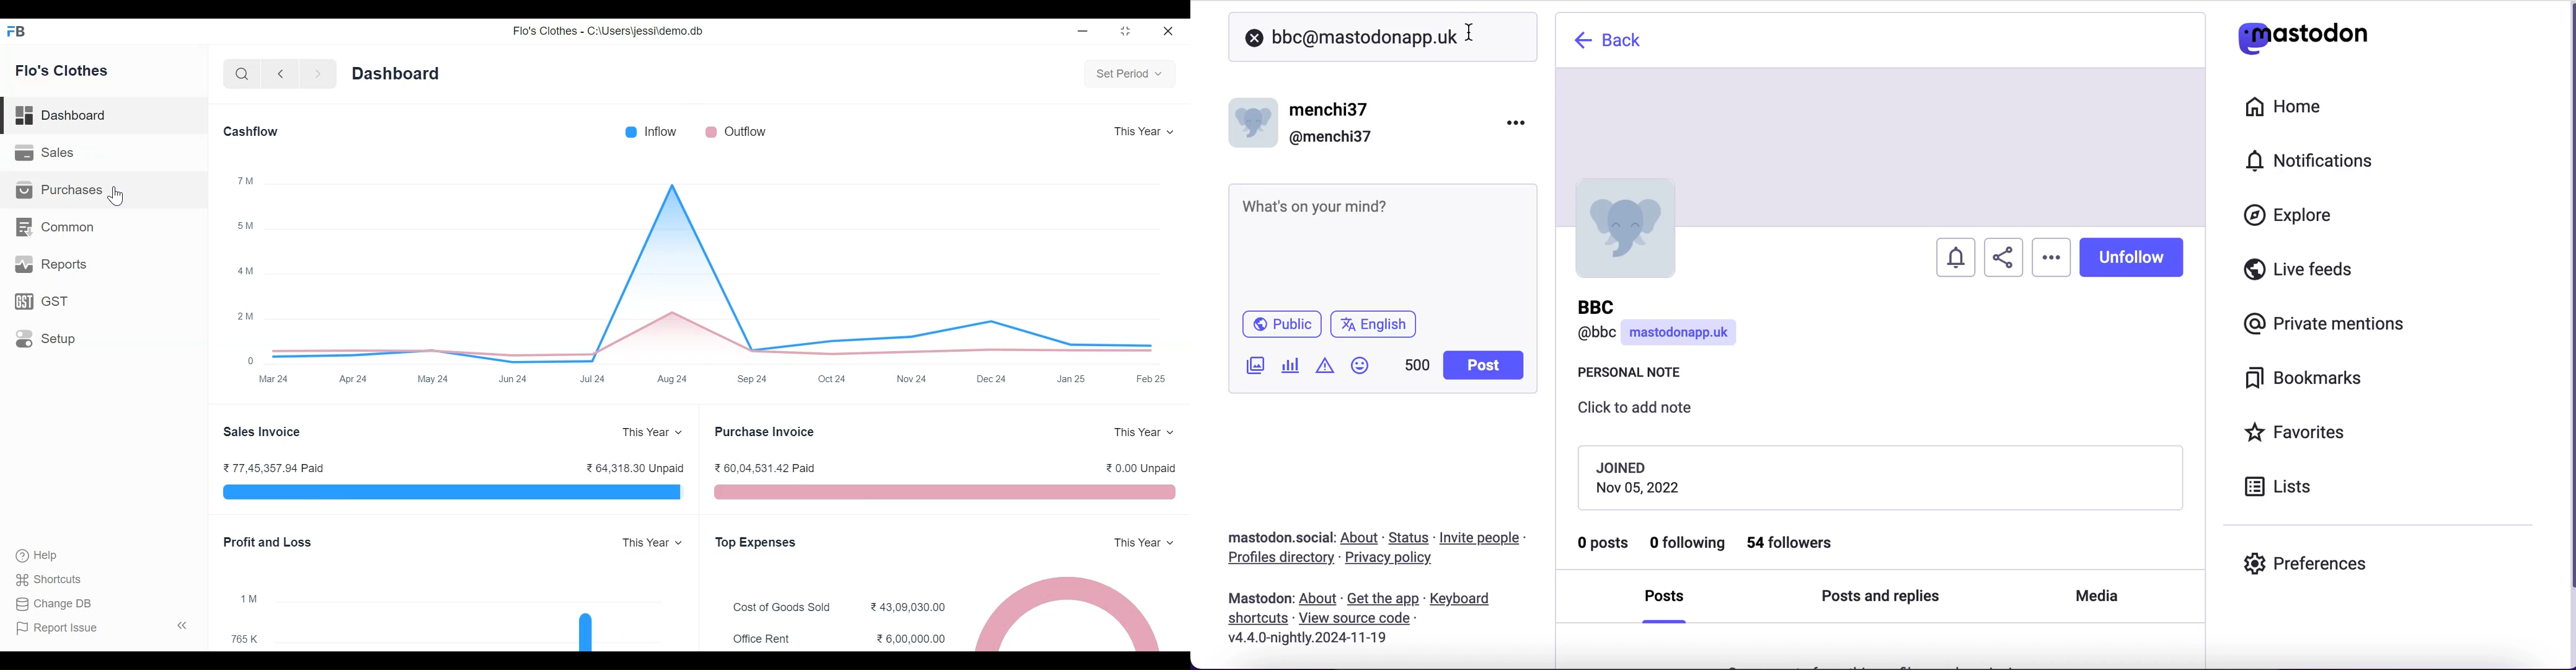 This screenshot has height=672, width=2576. Describe the element at coordinates (1143, 432) in the screenshot. I see `This Year` at that location.